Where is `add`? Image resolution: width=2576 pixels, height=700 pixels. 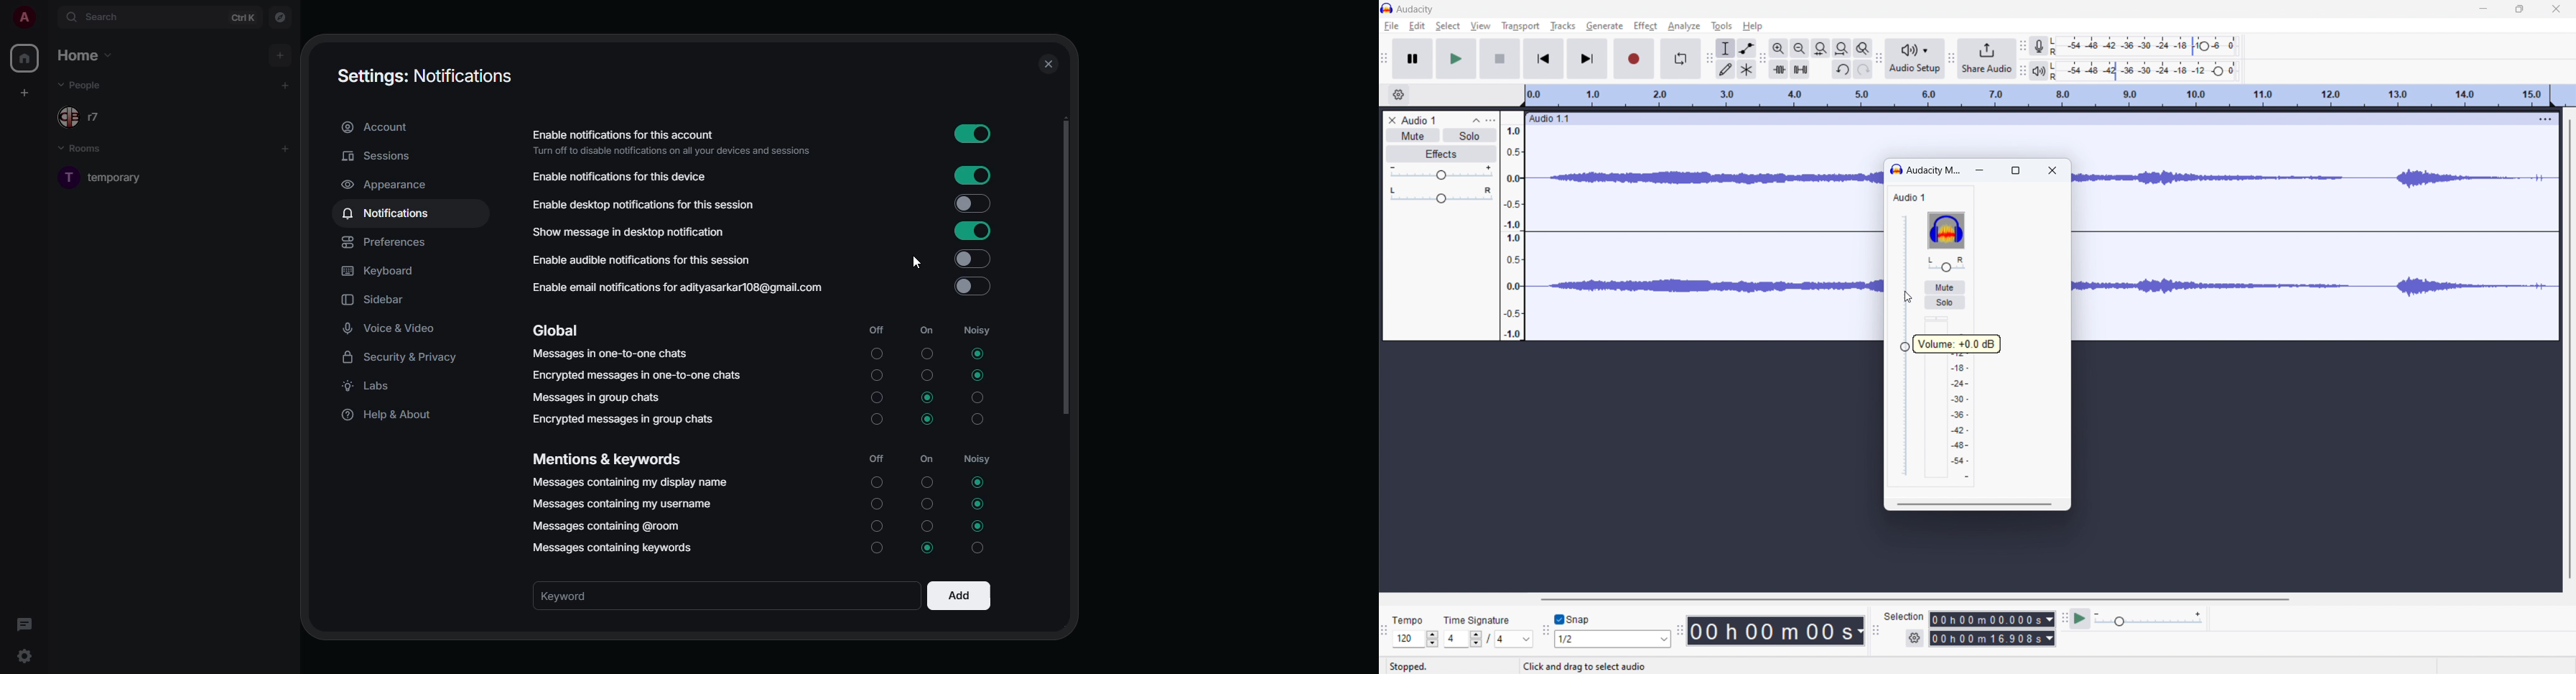 add is located at coordinates (286, 85).